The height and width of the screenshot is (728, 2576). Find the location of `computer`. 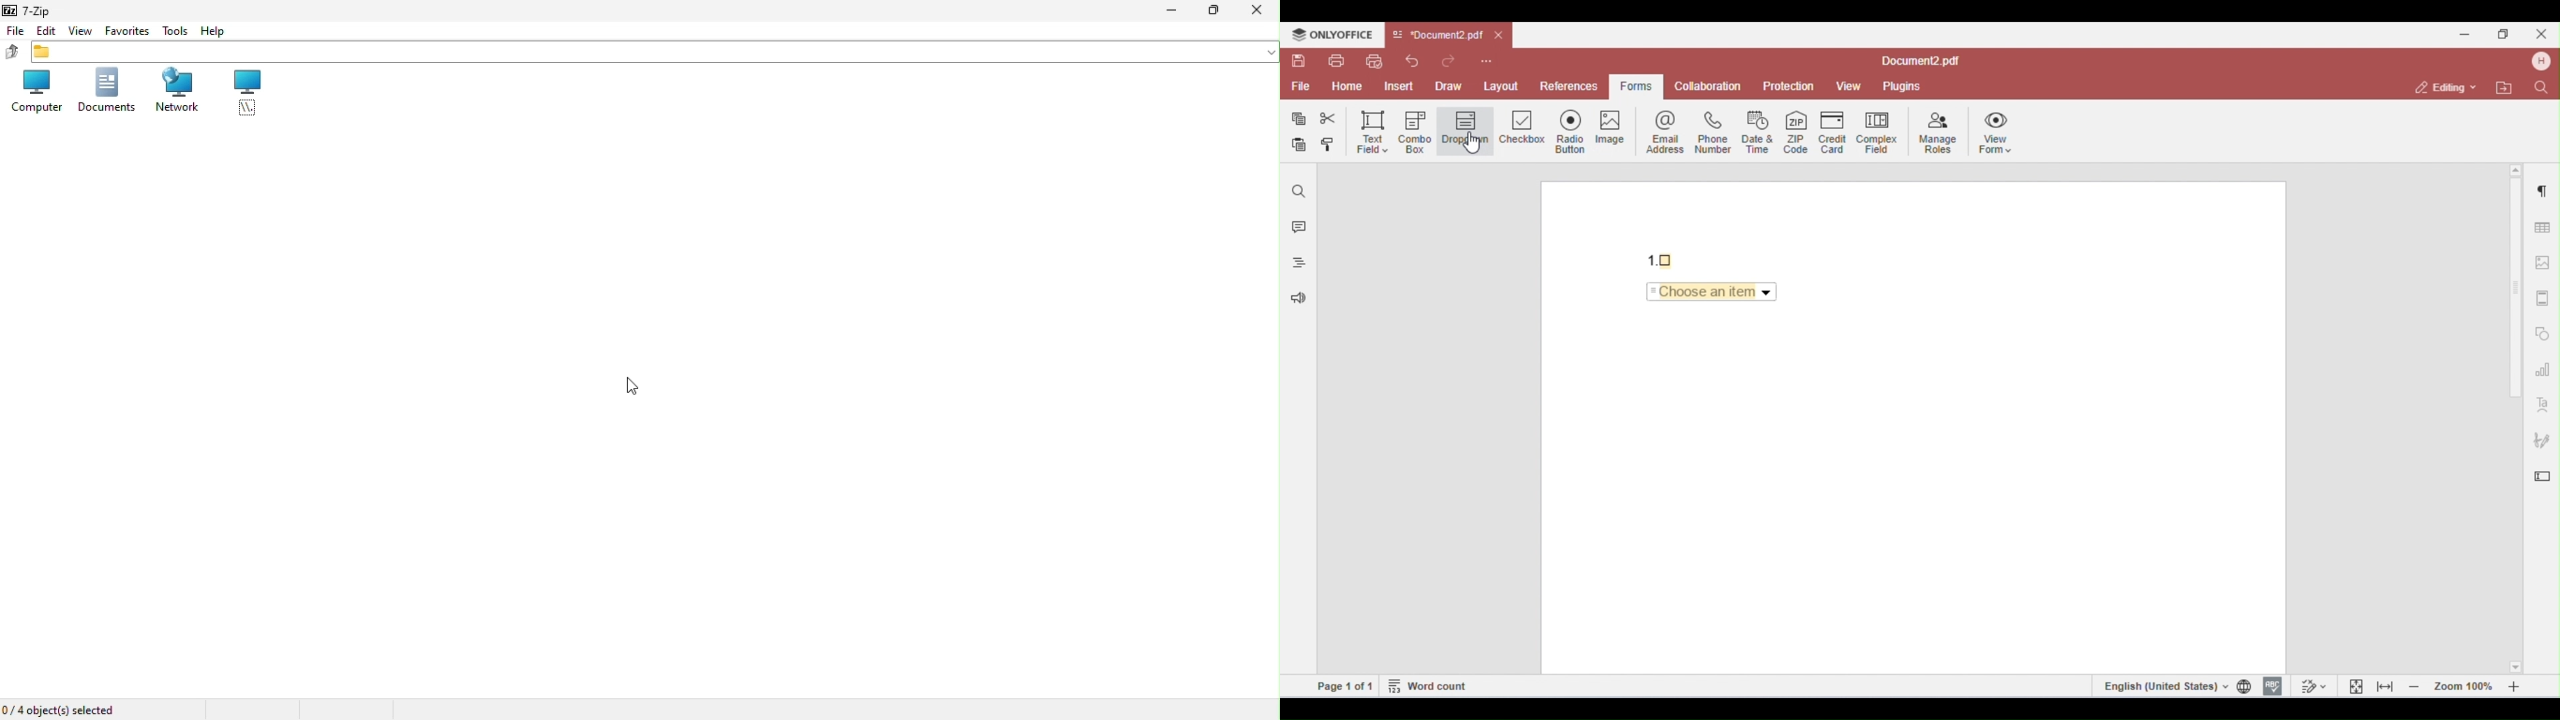

computer is located at coordinates (35, 92).